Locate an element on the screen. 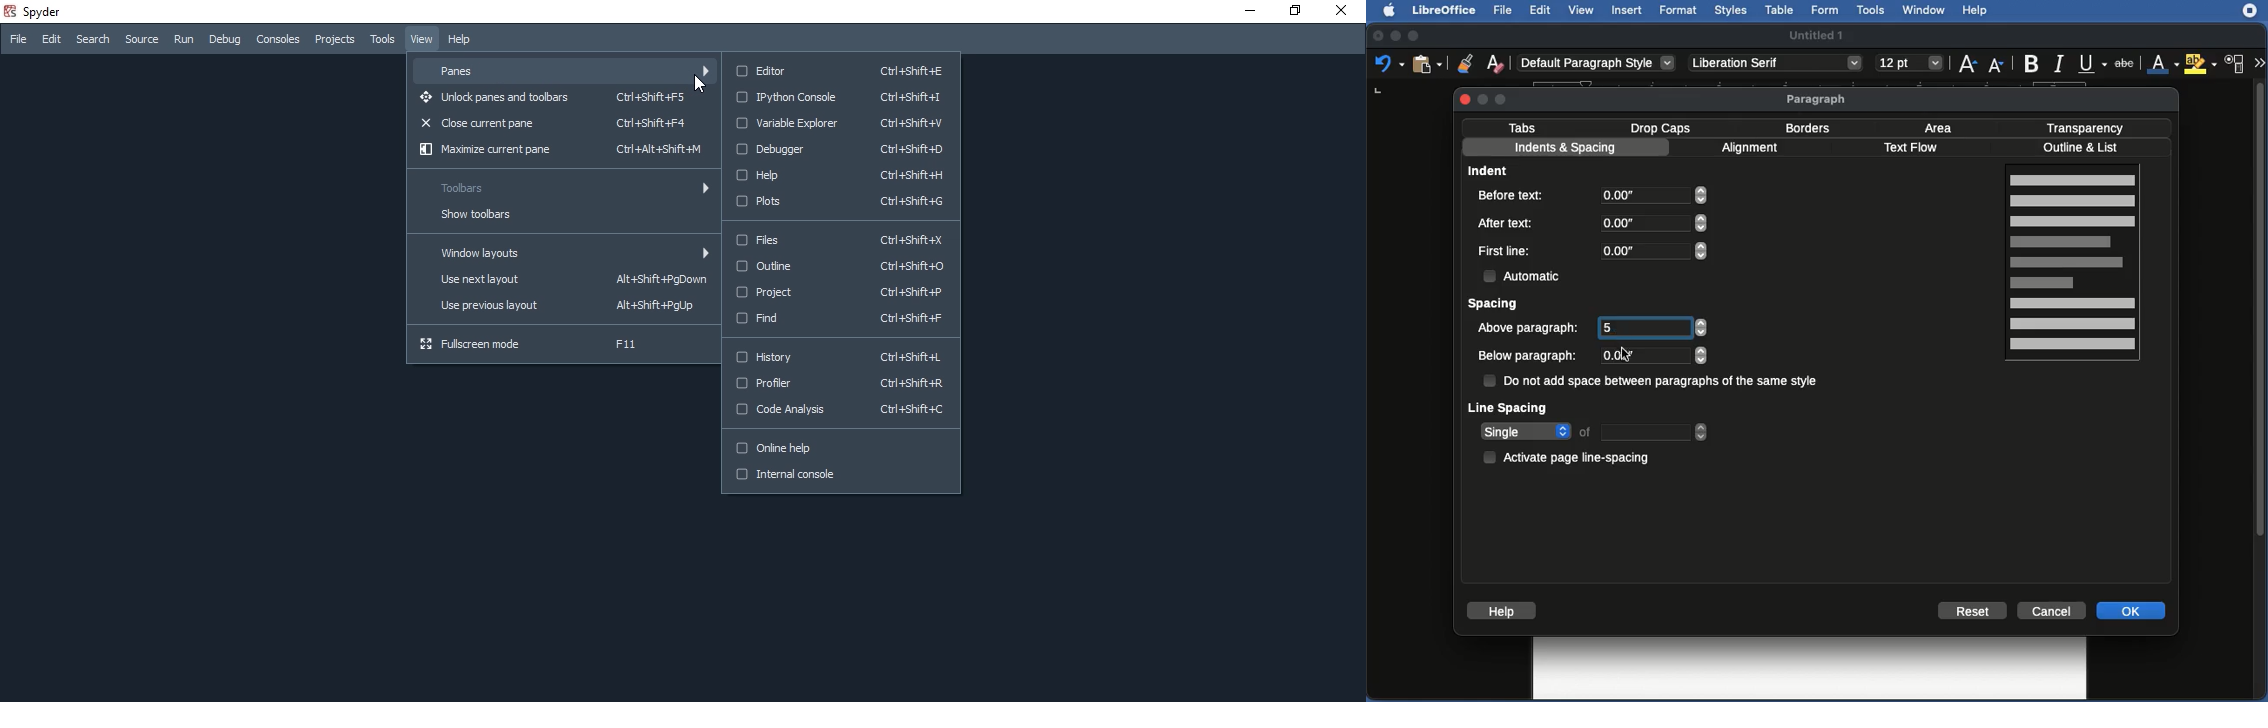  Fullscreen mode is located at coordinates (562, 345).